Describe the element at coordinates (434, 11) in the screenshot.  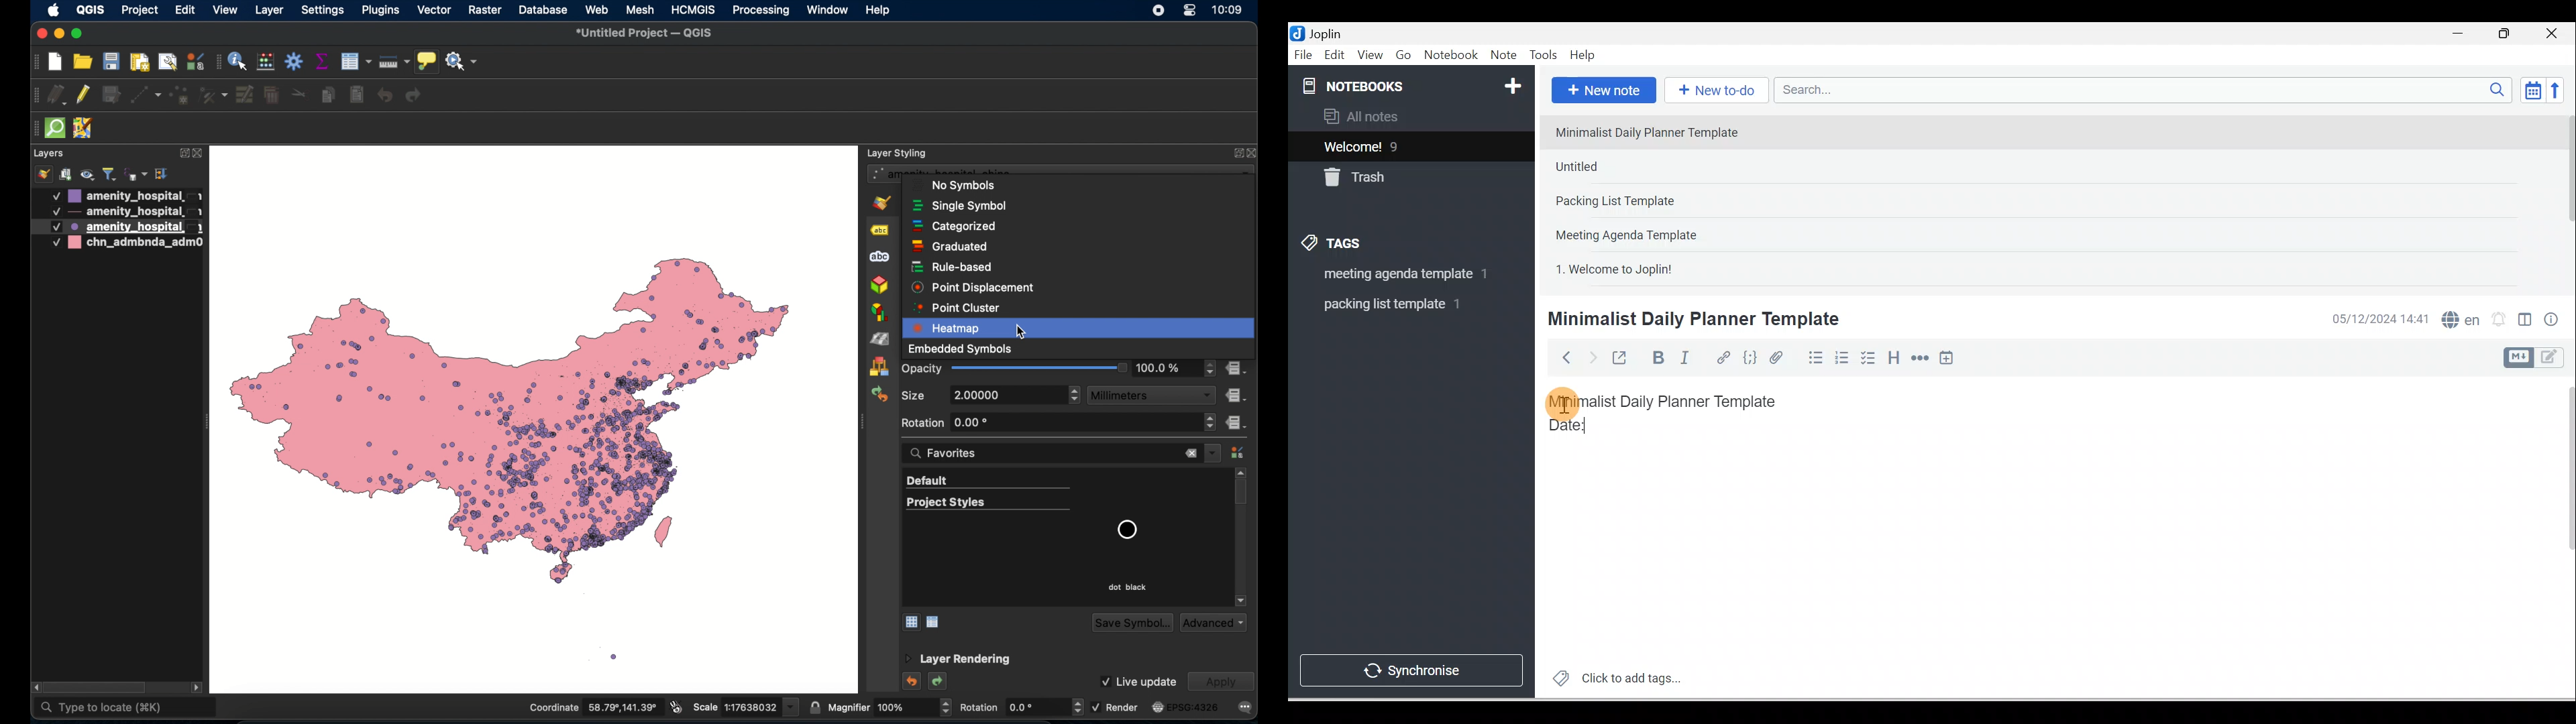
I see `vector` at that location.